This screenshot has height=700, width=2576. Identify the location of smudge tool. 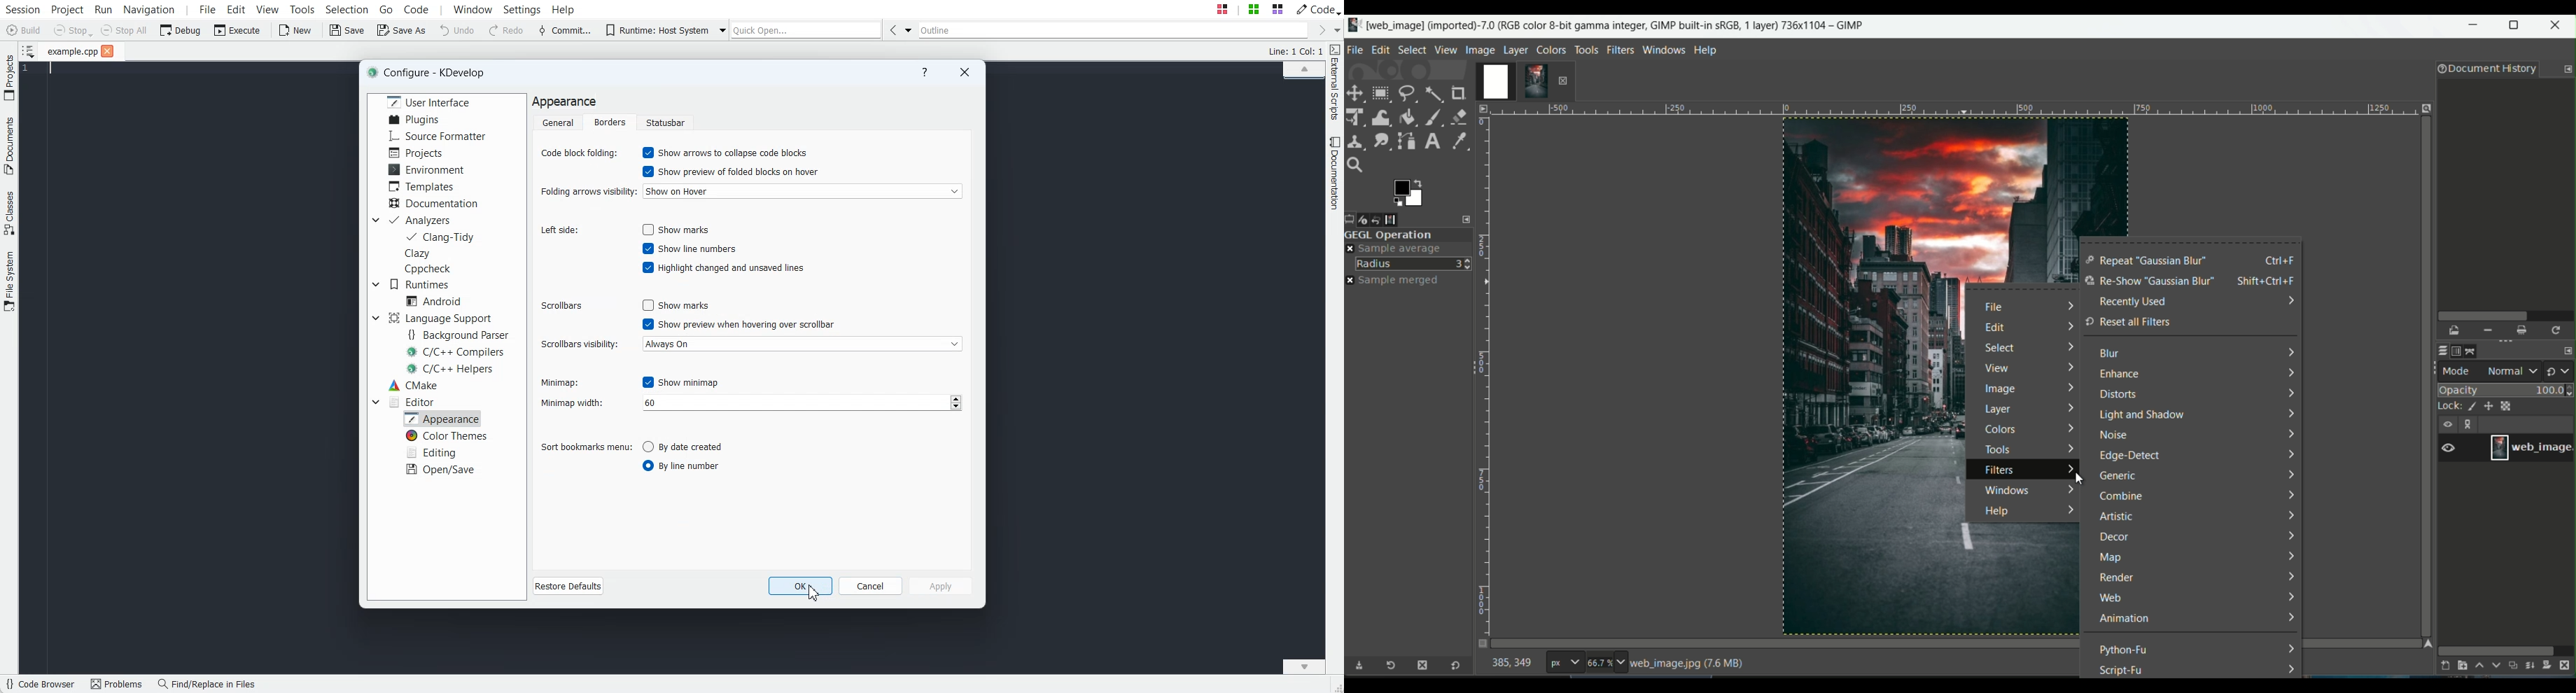
(1381, 141).